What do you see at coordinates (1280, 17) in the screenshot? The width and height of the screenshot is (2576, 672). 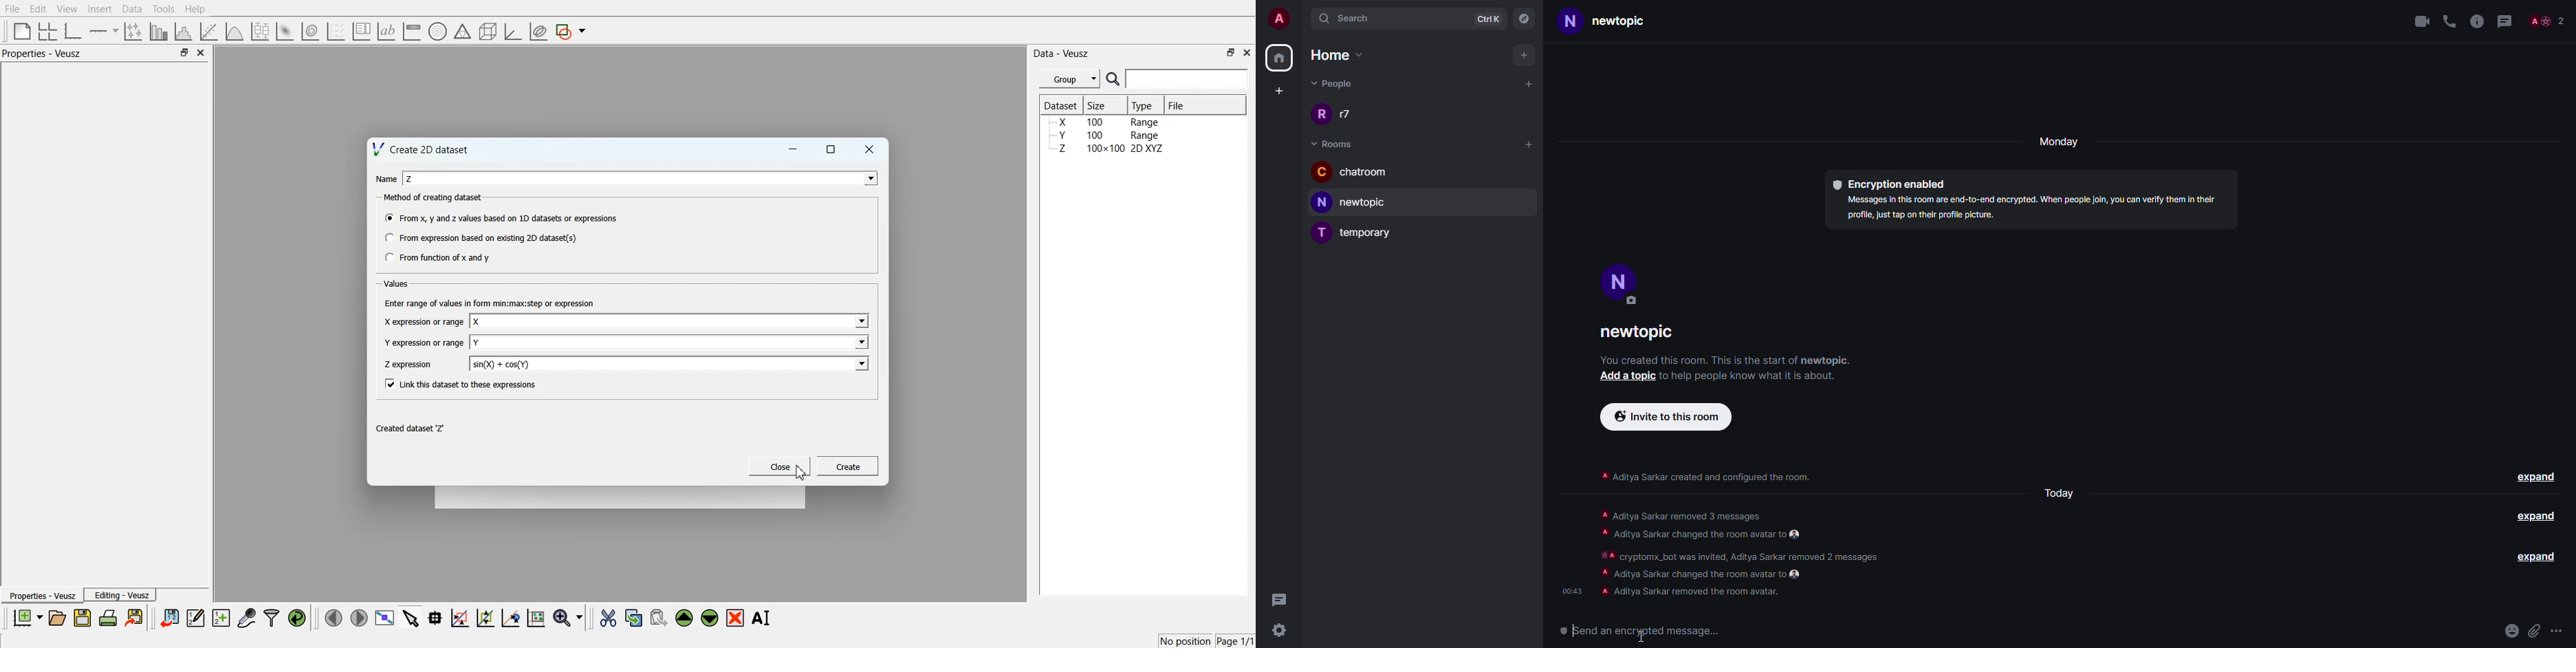 I see `account` at bounding box center [1280, 17].